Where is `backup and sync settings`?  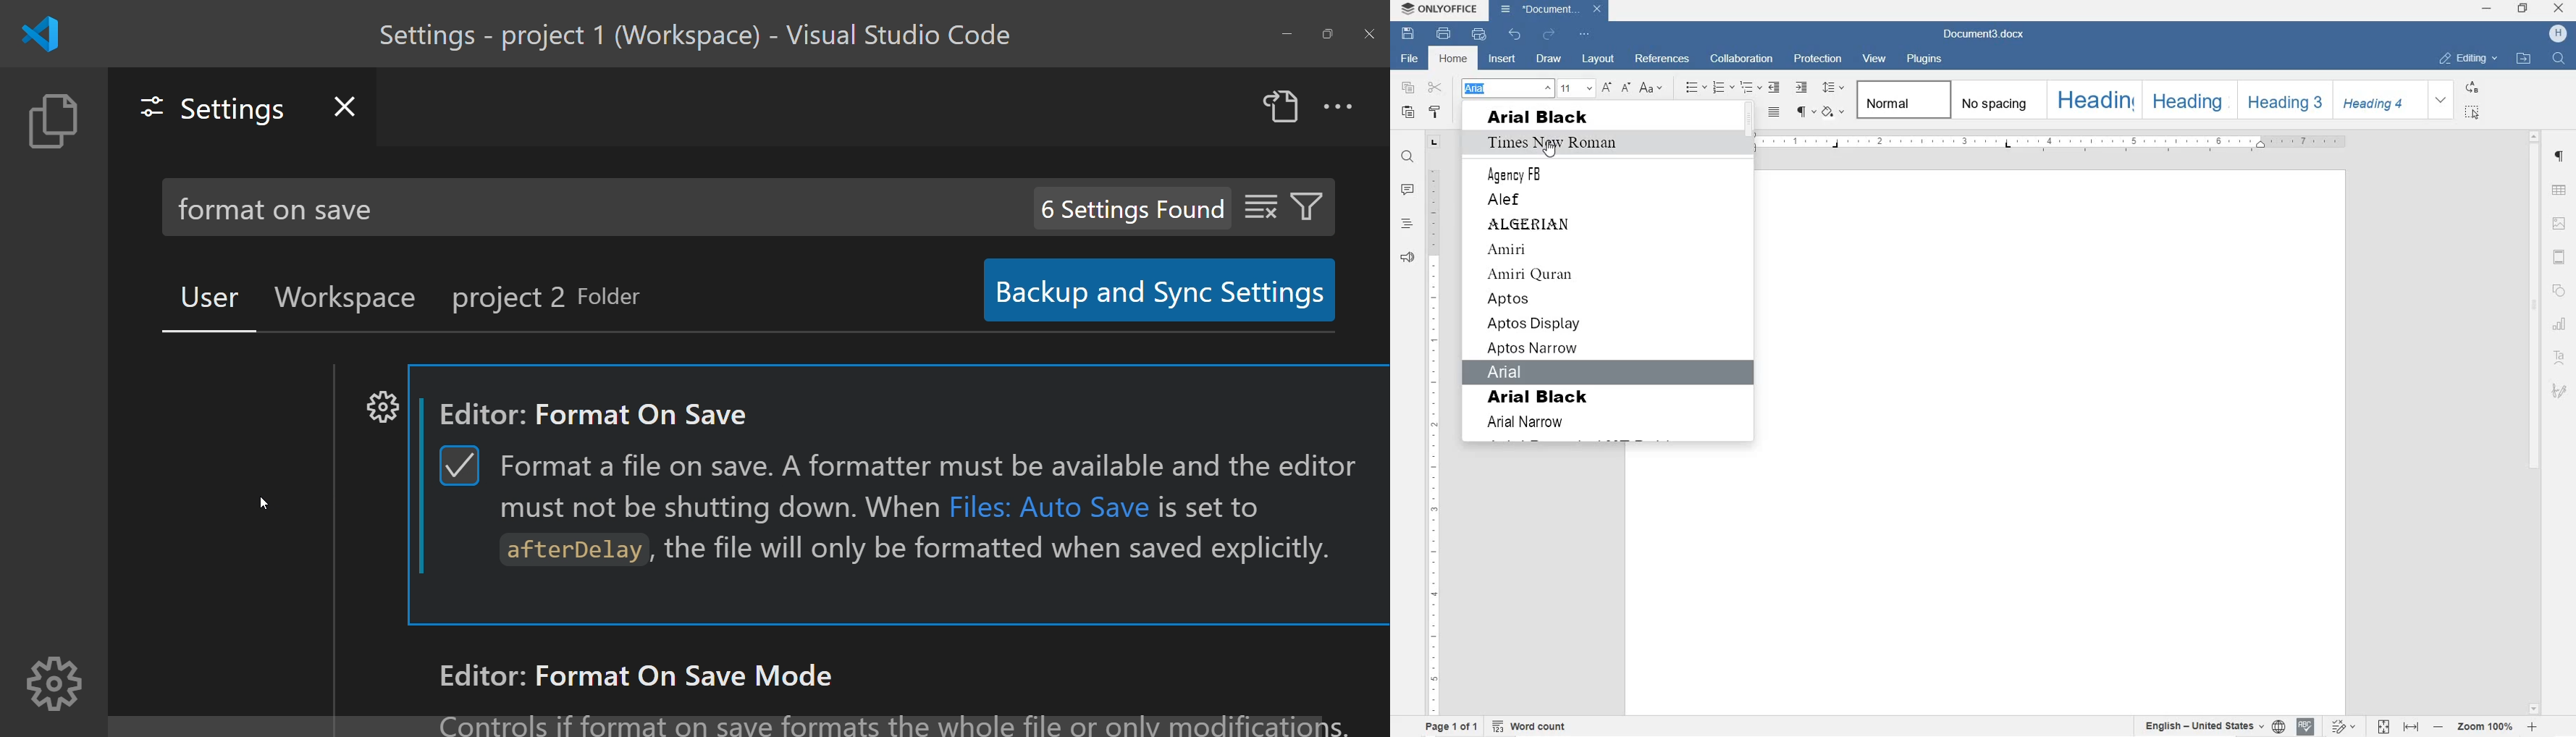 backup and sync settings is located at coordinates (1151, 290).